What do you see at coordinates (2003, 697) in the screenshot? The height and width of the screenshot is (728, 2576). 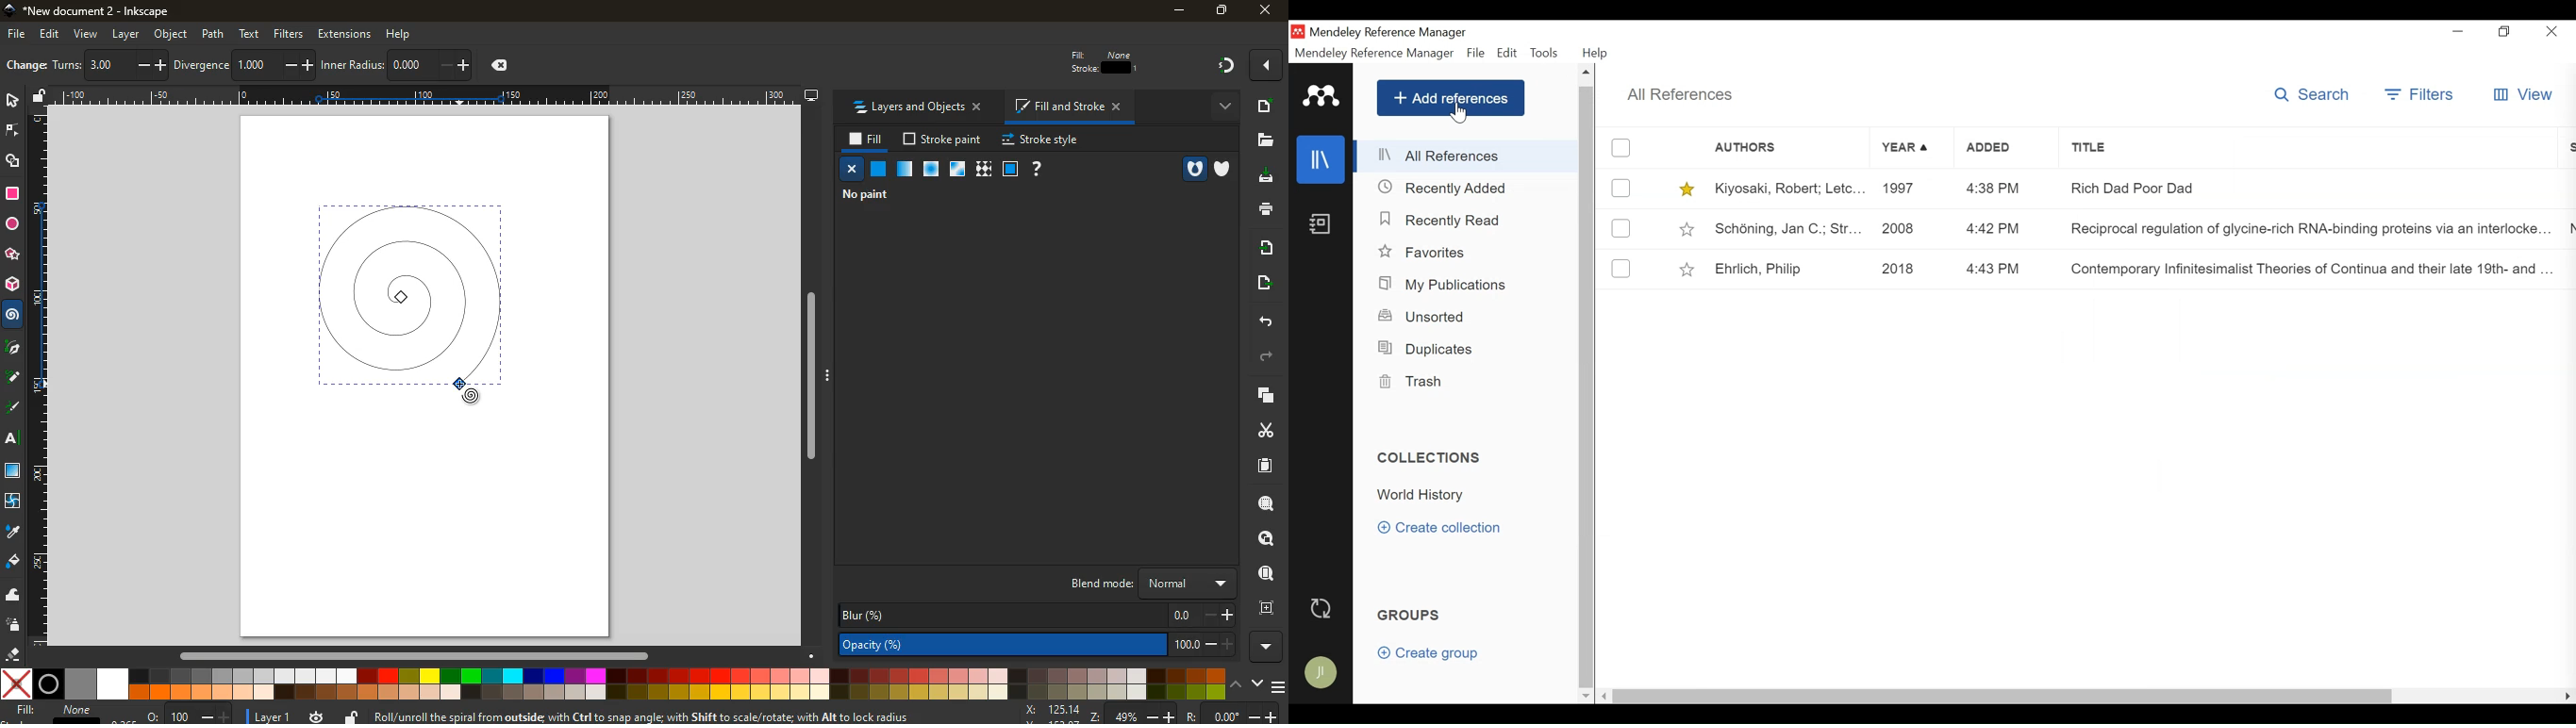 I see `Horizontal Scroll bar` at bounding box center [2003, 697].